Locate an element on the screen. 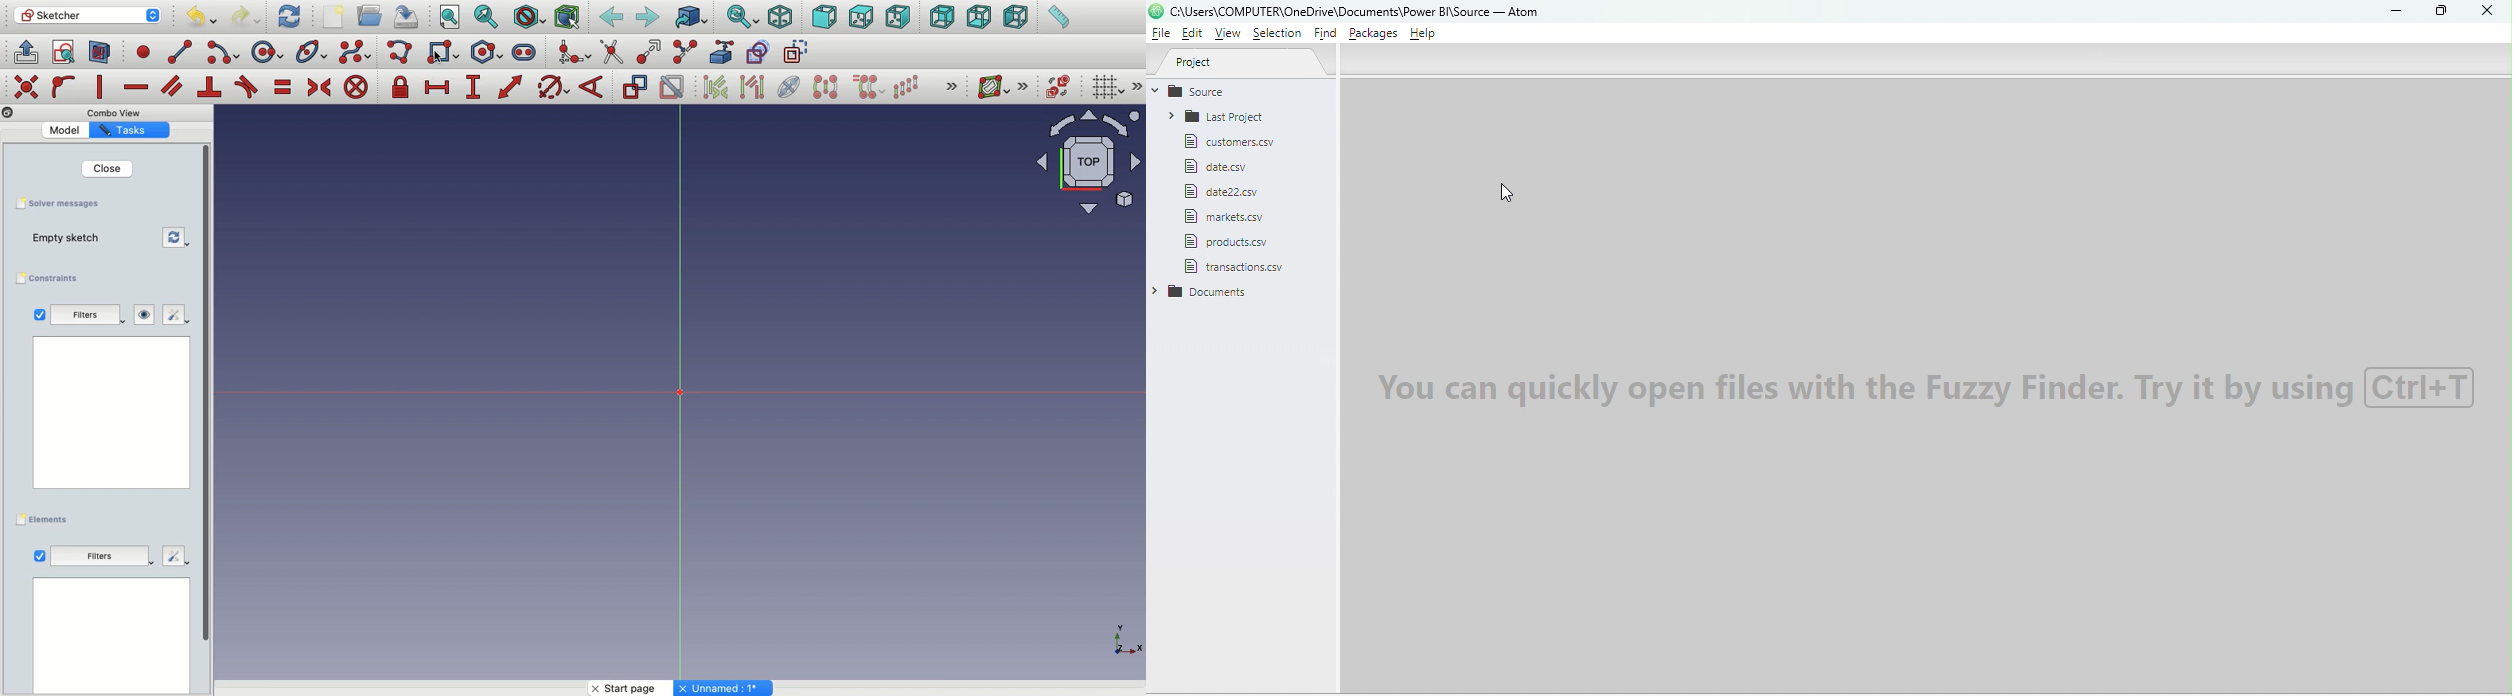 This screenshot has height=700, width=2520. Toggle construction geometry is located at coordinates (797, 51).